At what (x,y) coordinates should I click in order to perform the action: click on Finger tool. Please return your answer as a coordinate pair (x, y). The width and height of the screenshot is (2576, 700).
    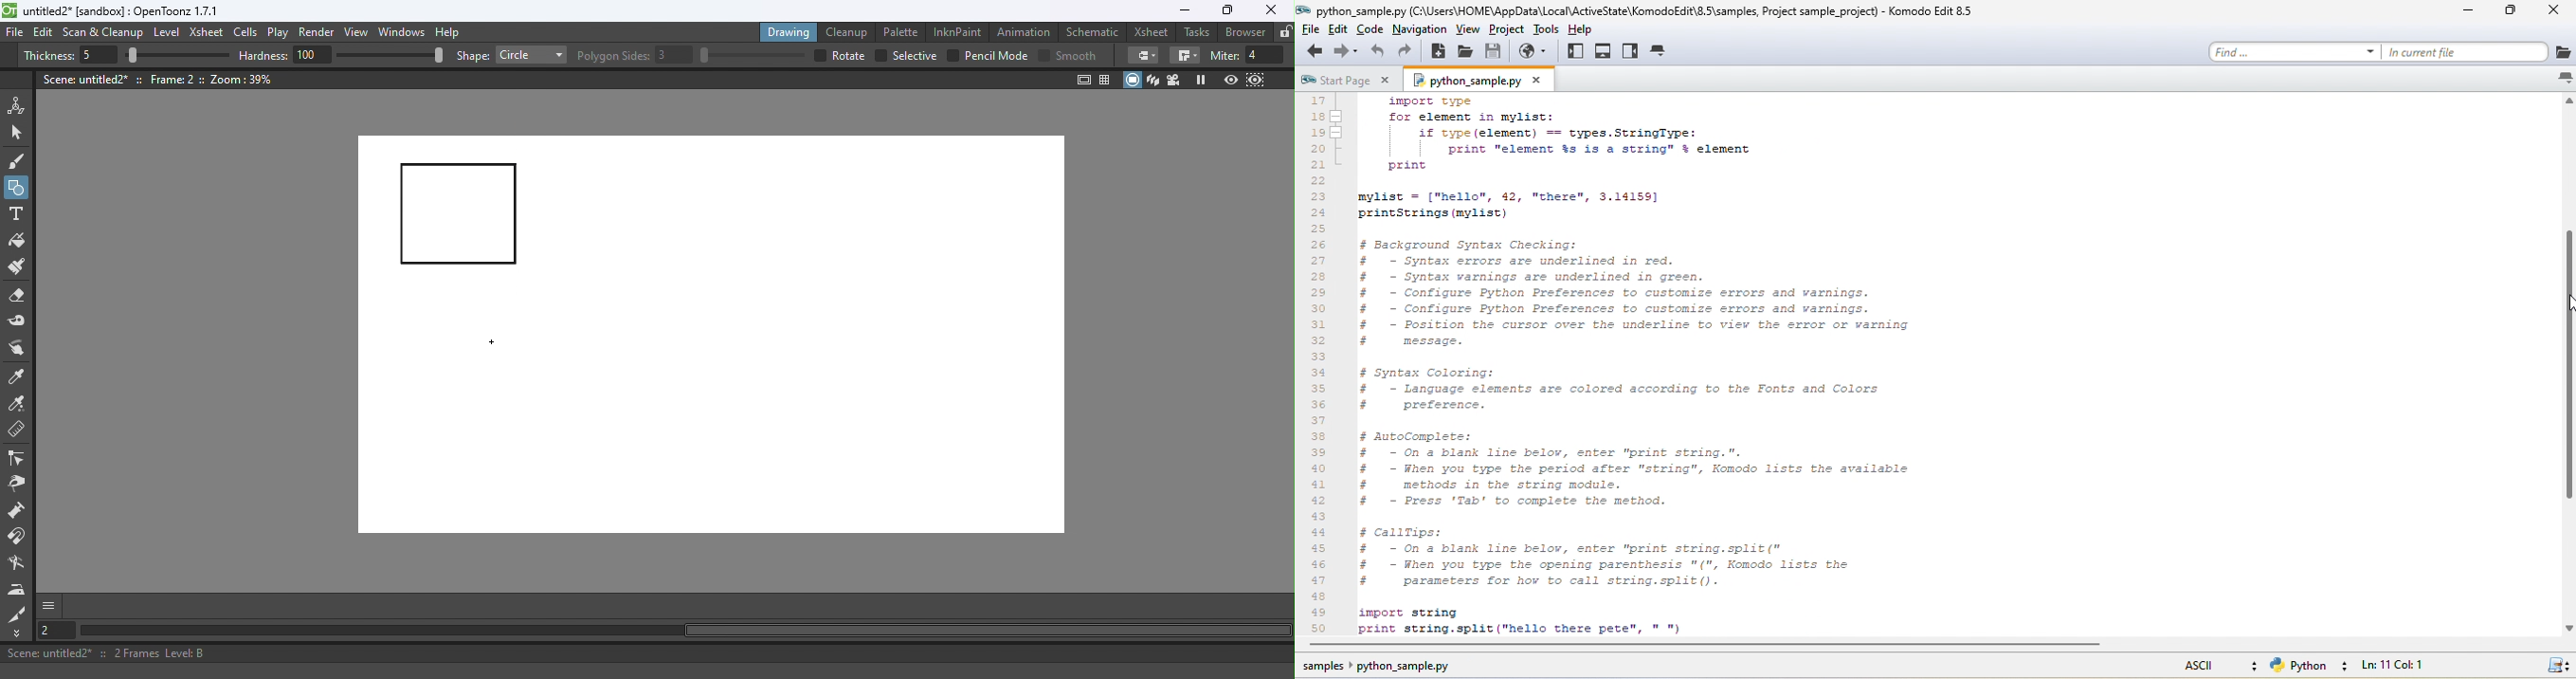
    Looking at the image, I should click on (17, 350).